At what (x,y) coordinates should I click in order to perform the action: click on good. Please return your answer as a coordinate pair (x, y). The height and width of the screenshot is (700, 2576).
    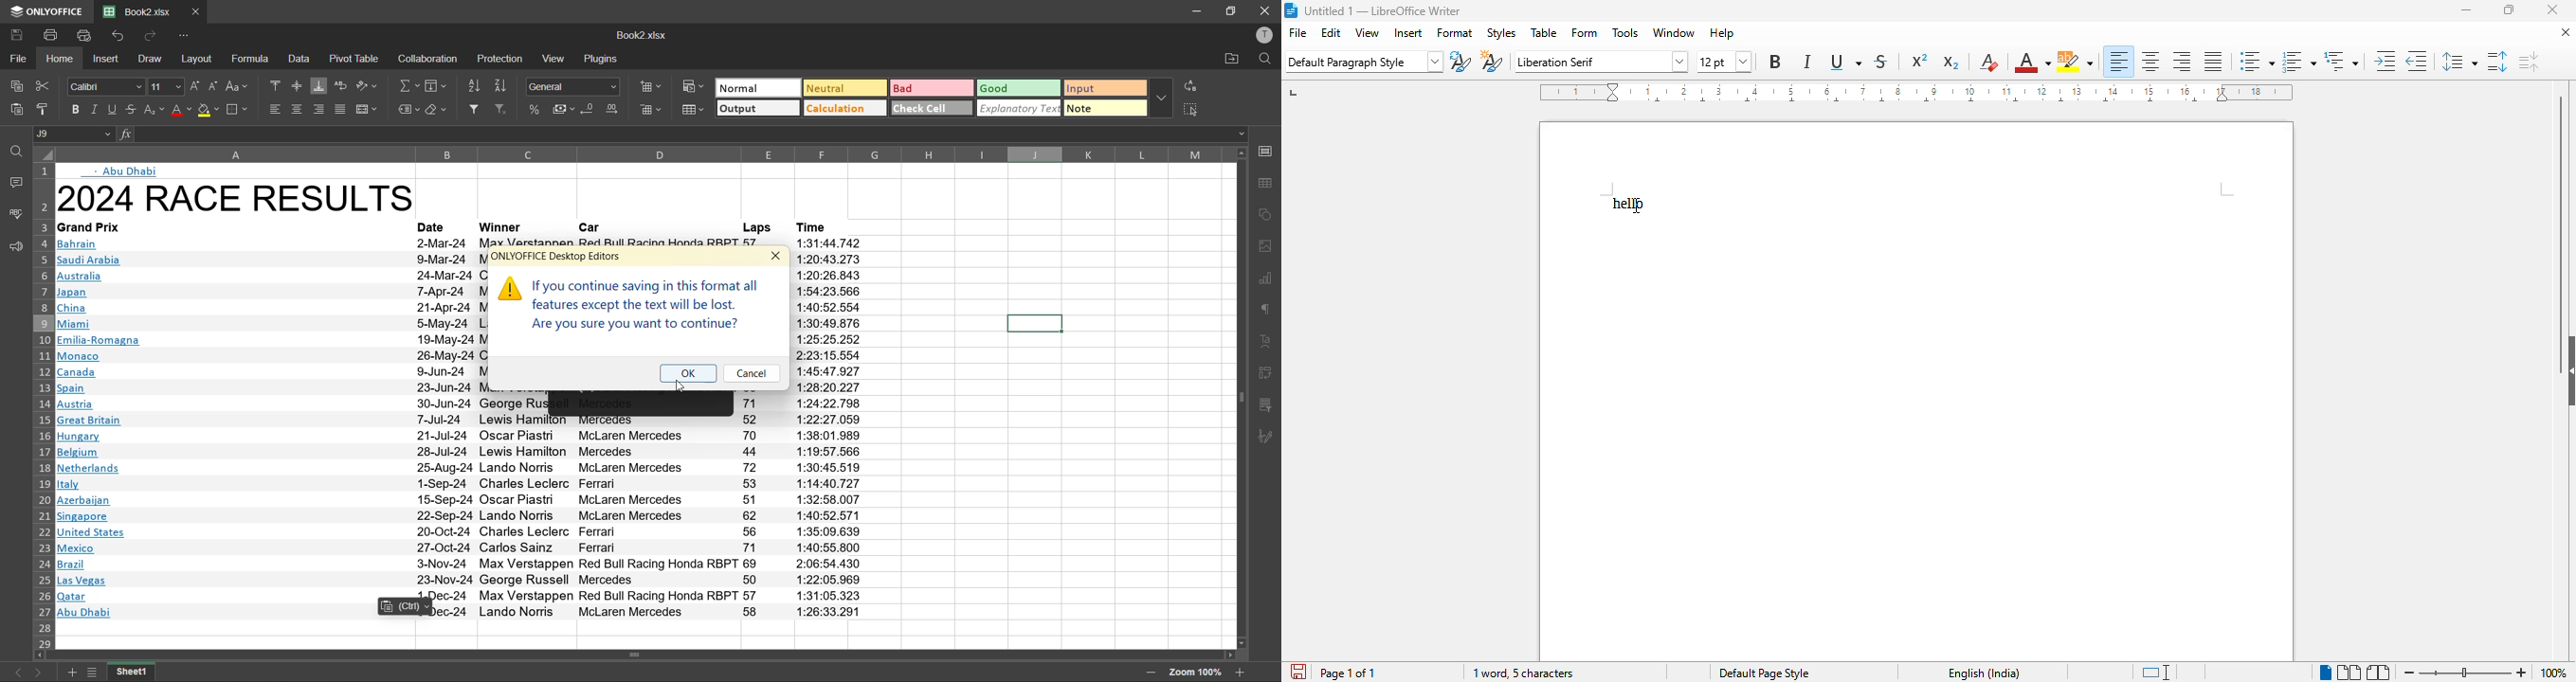
    Looking at the image, I should click on (1022, 88).